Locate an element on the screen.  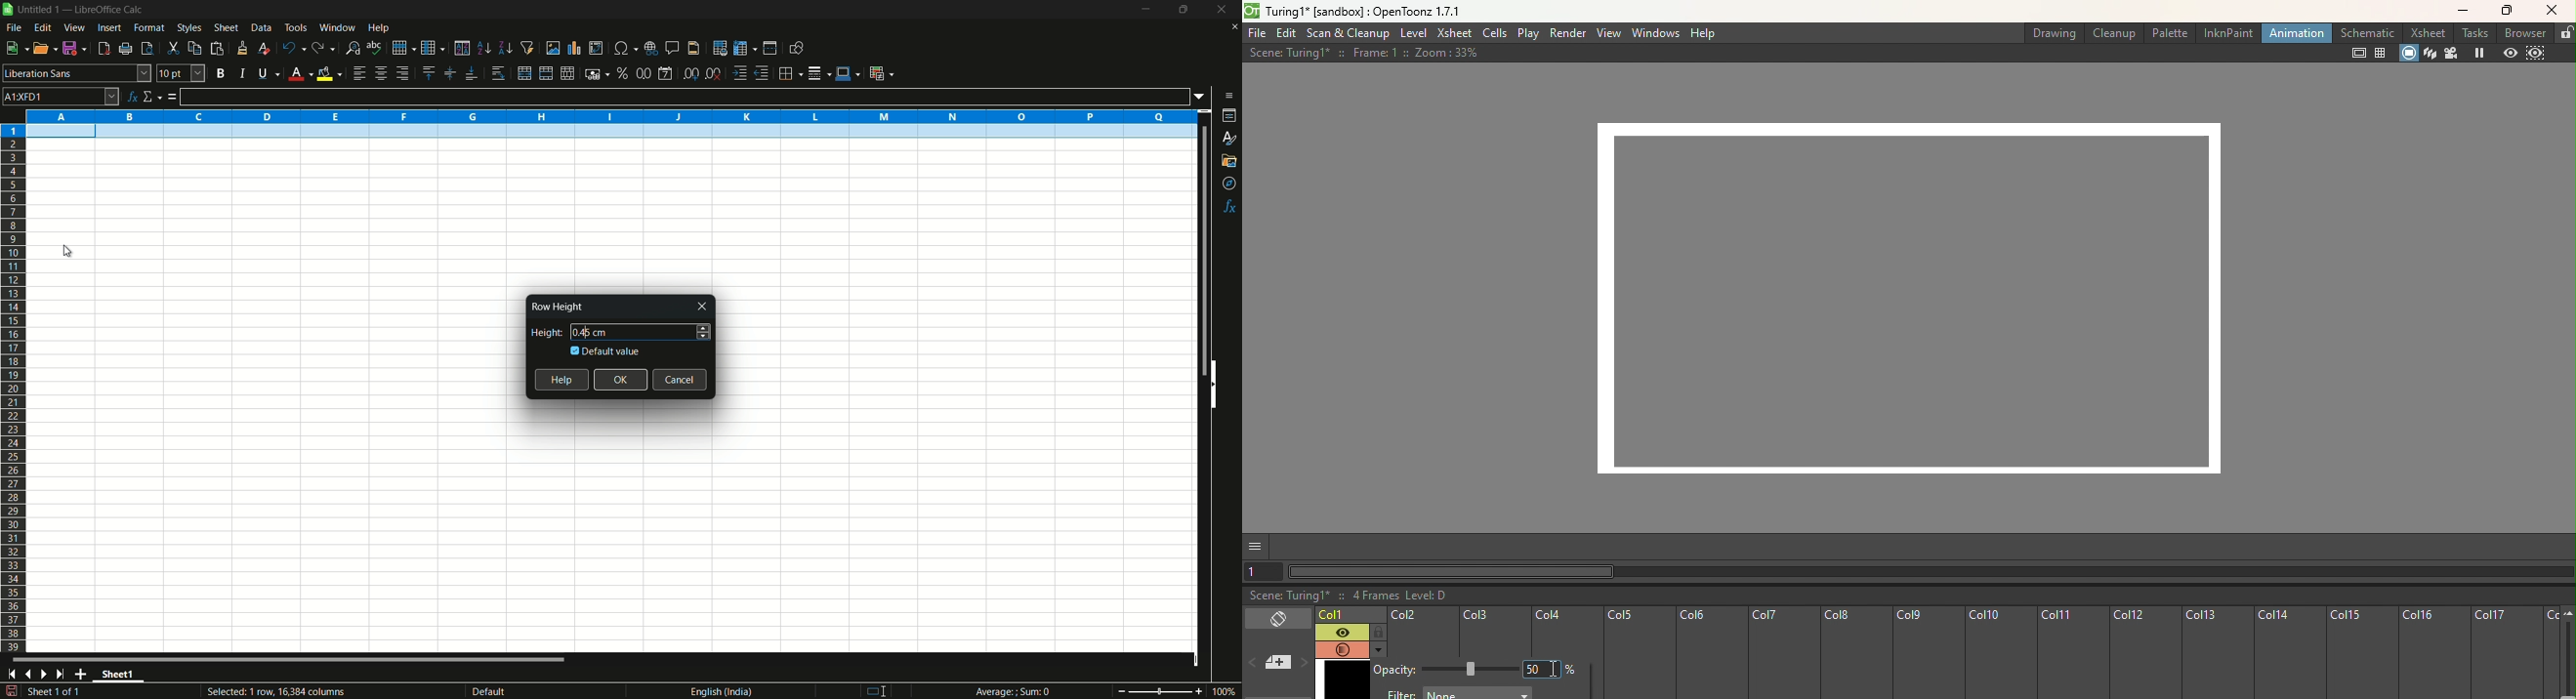
background fill is located at coordinates (329, 73).